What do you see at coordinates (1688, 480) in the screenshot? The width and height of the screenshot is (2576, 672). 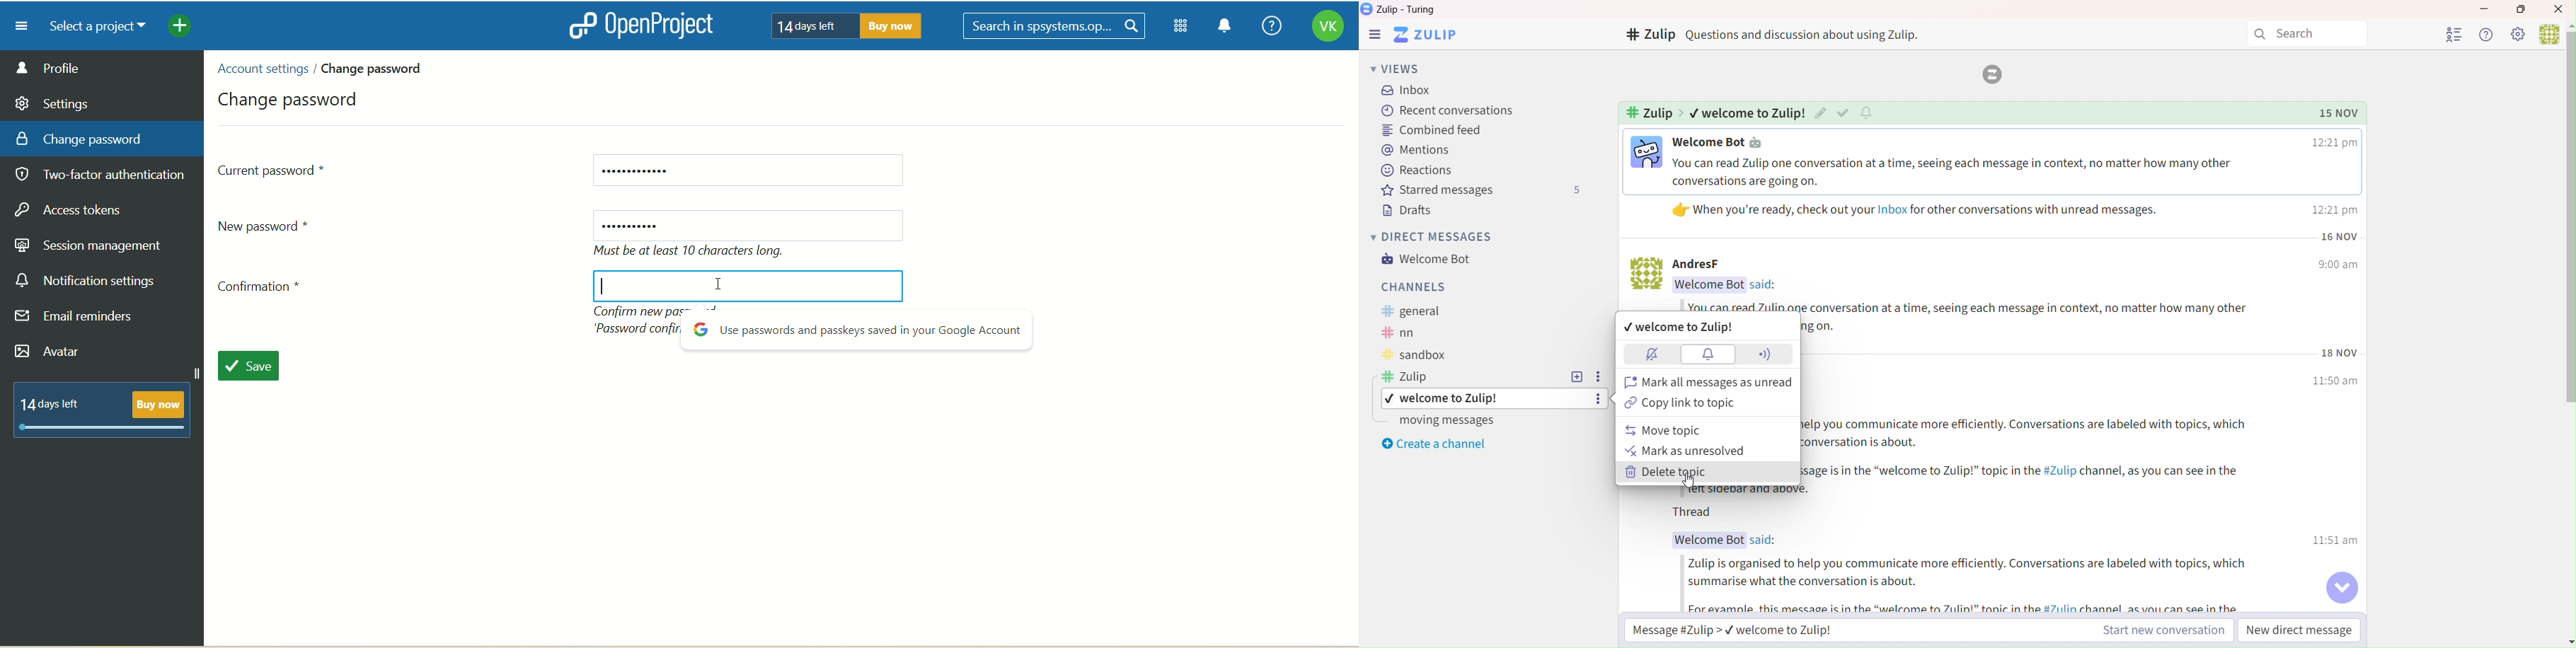 I see `Cursor` at bounding box center [1688, 480].